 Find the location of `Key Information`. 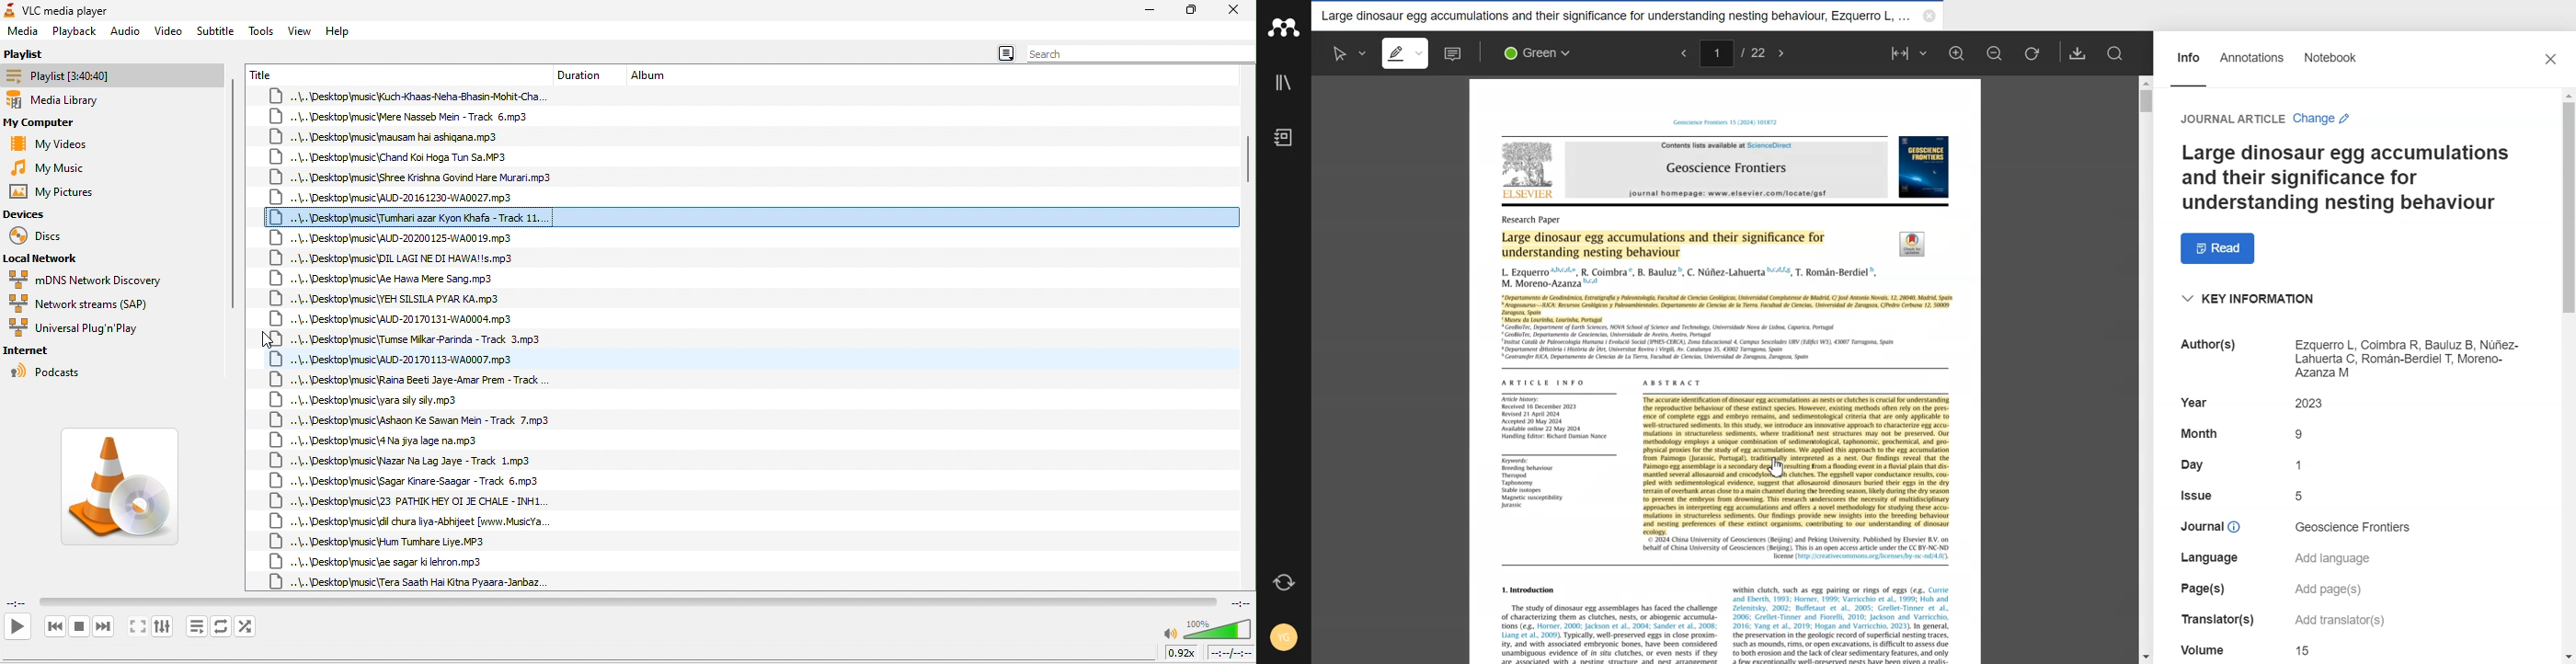

Key Information is located at coordinates (2251, 299).